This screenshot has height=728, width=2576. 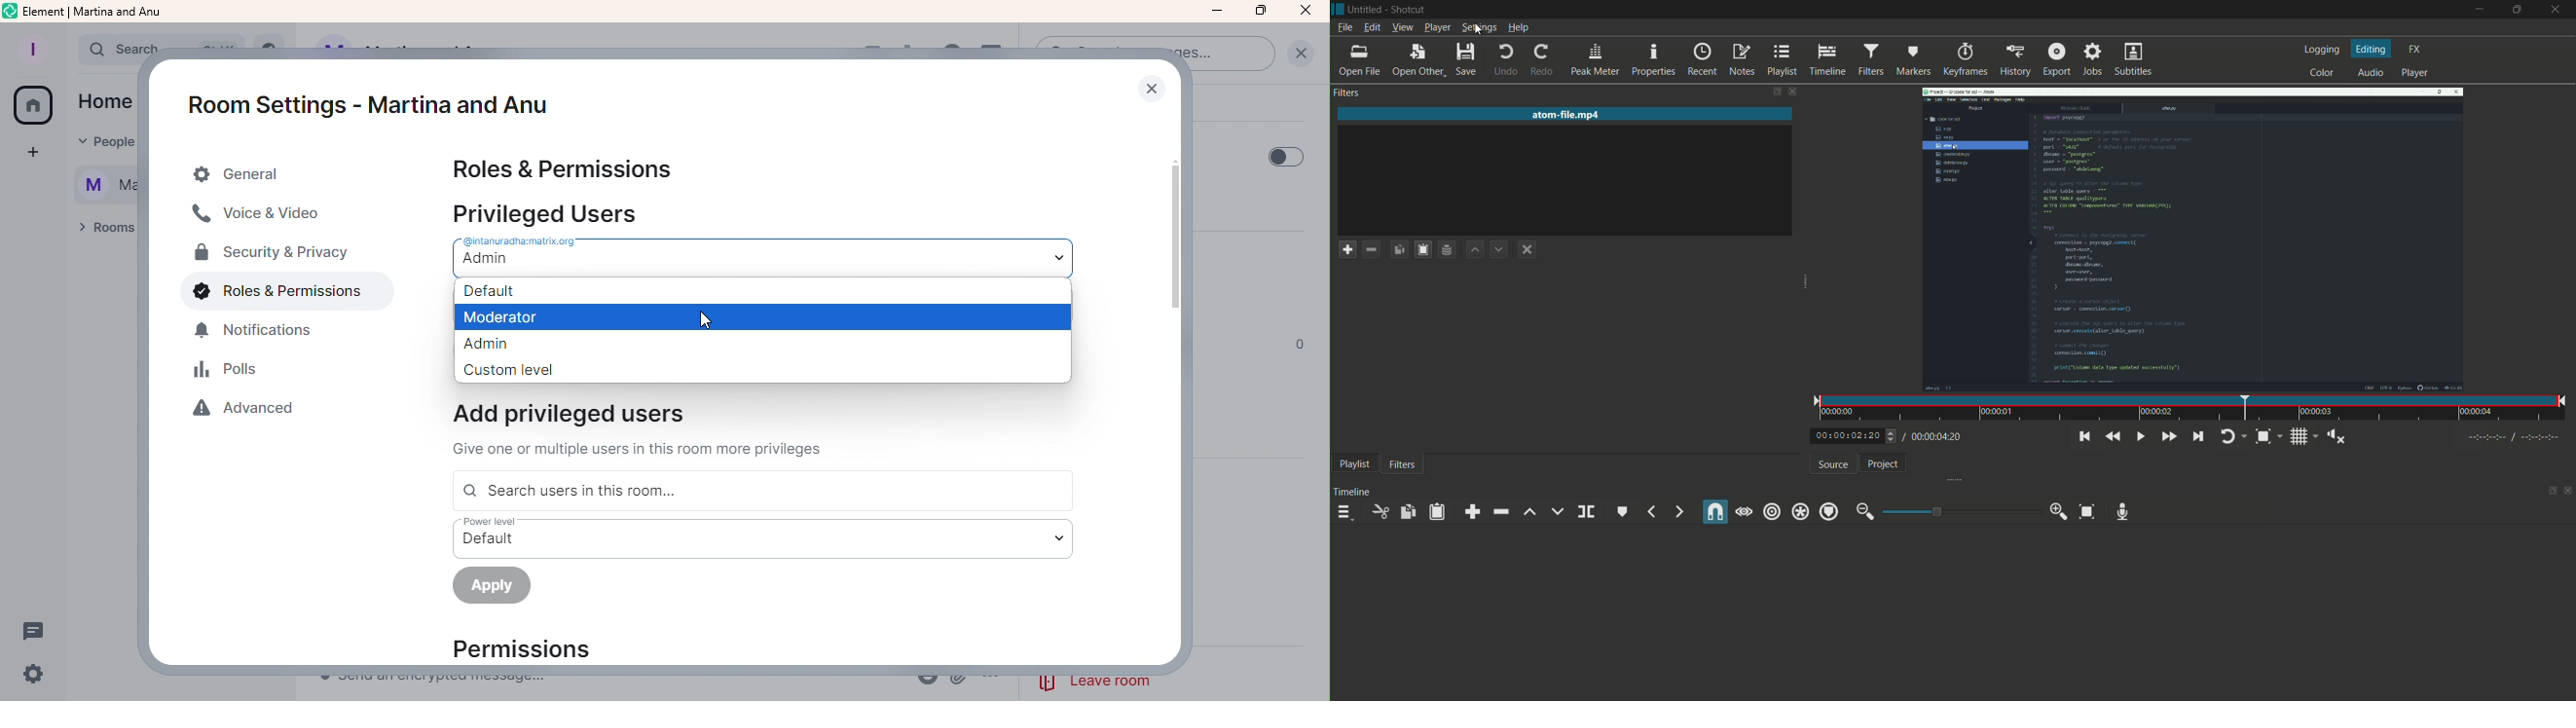 What do you see at coordinates (1371, 248) in the screenshot?
I see `remove a filter` at bounding box center [1371, 248].